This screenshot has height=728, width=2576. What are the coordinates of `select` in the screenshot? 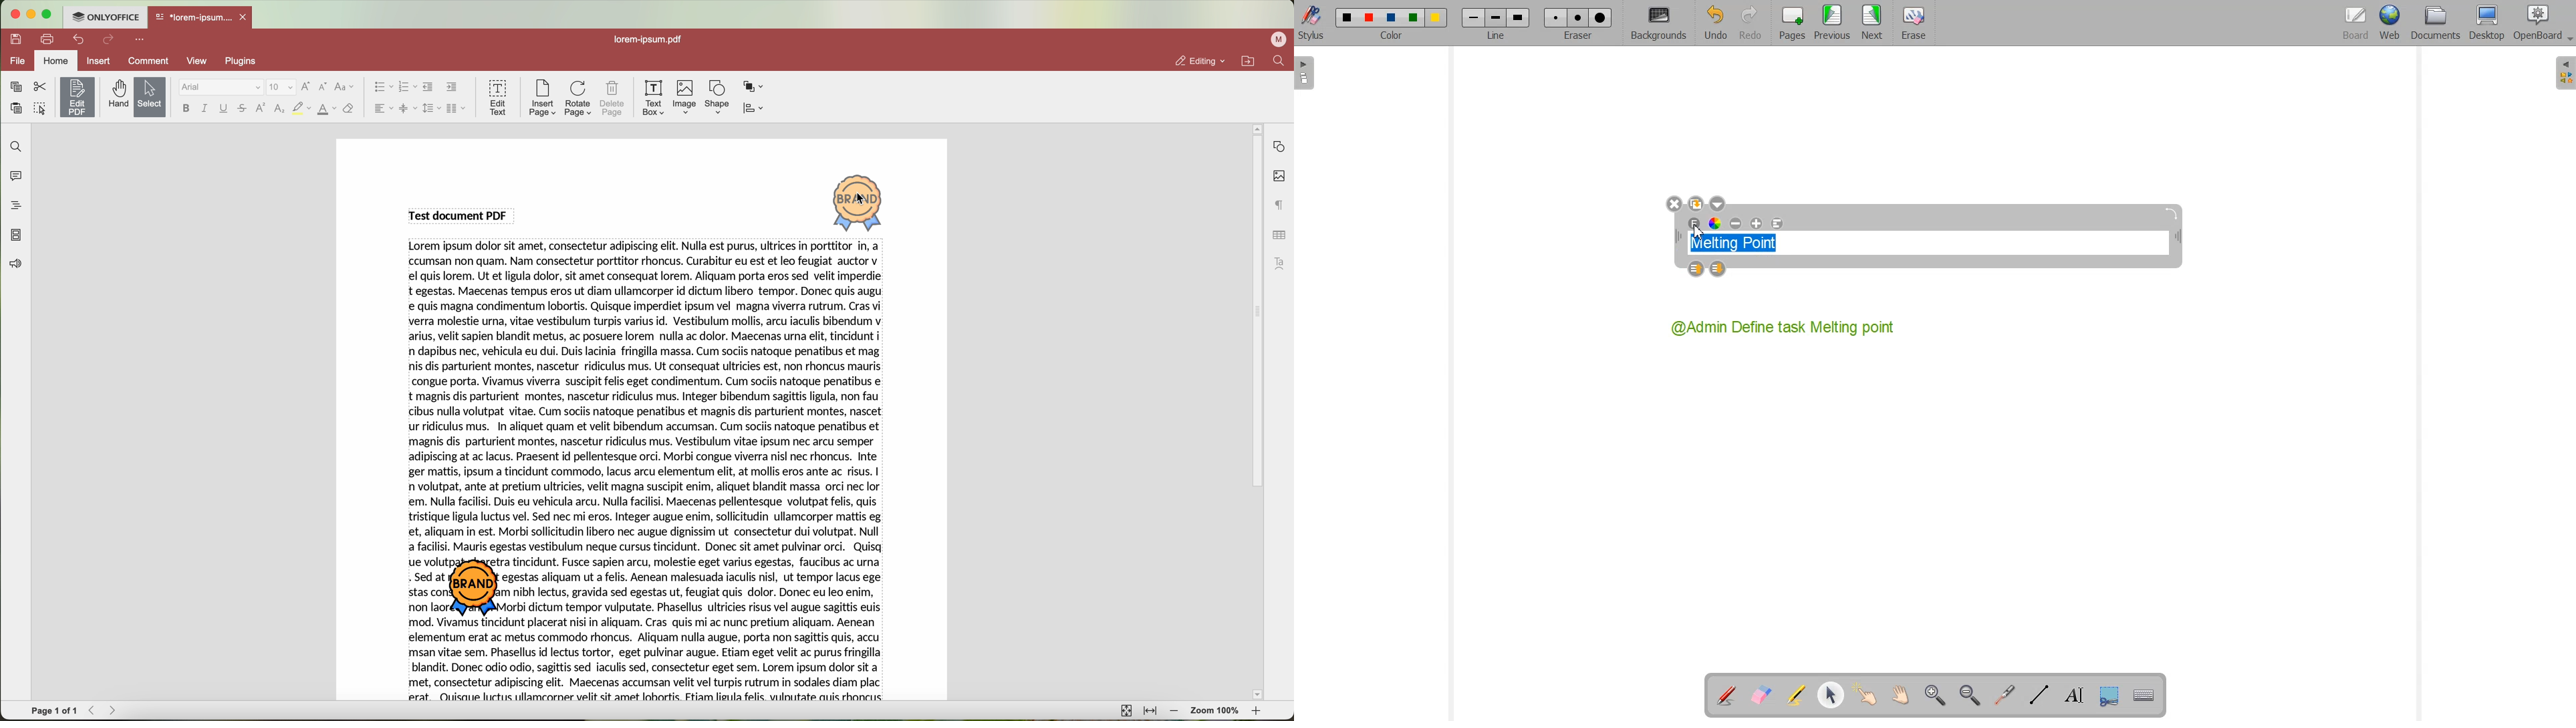 It's located at (150, 98).